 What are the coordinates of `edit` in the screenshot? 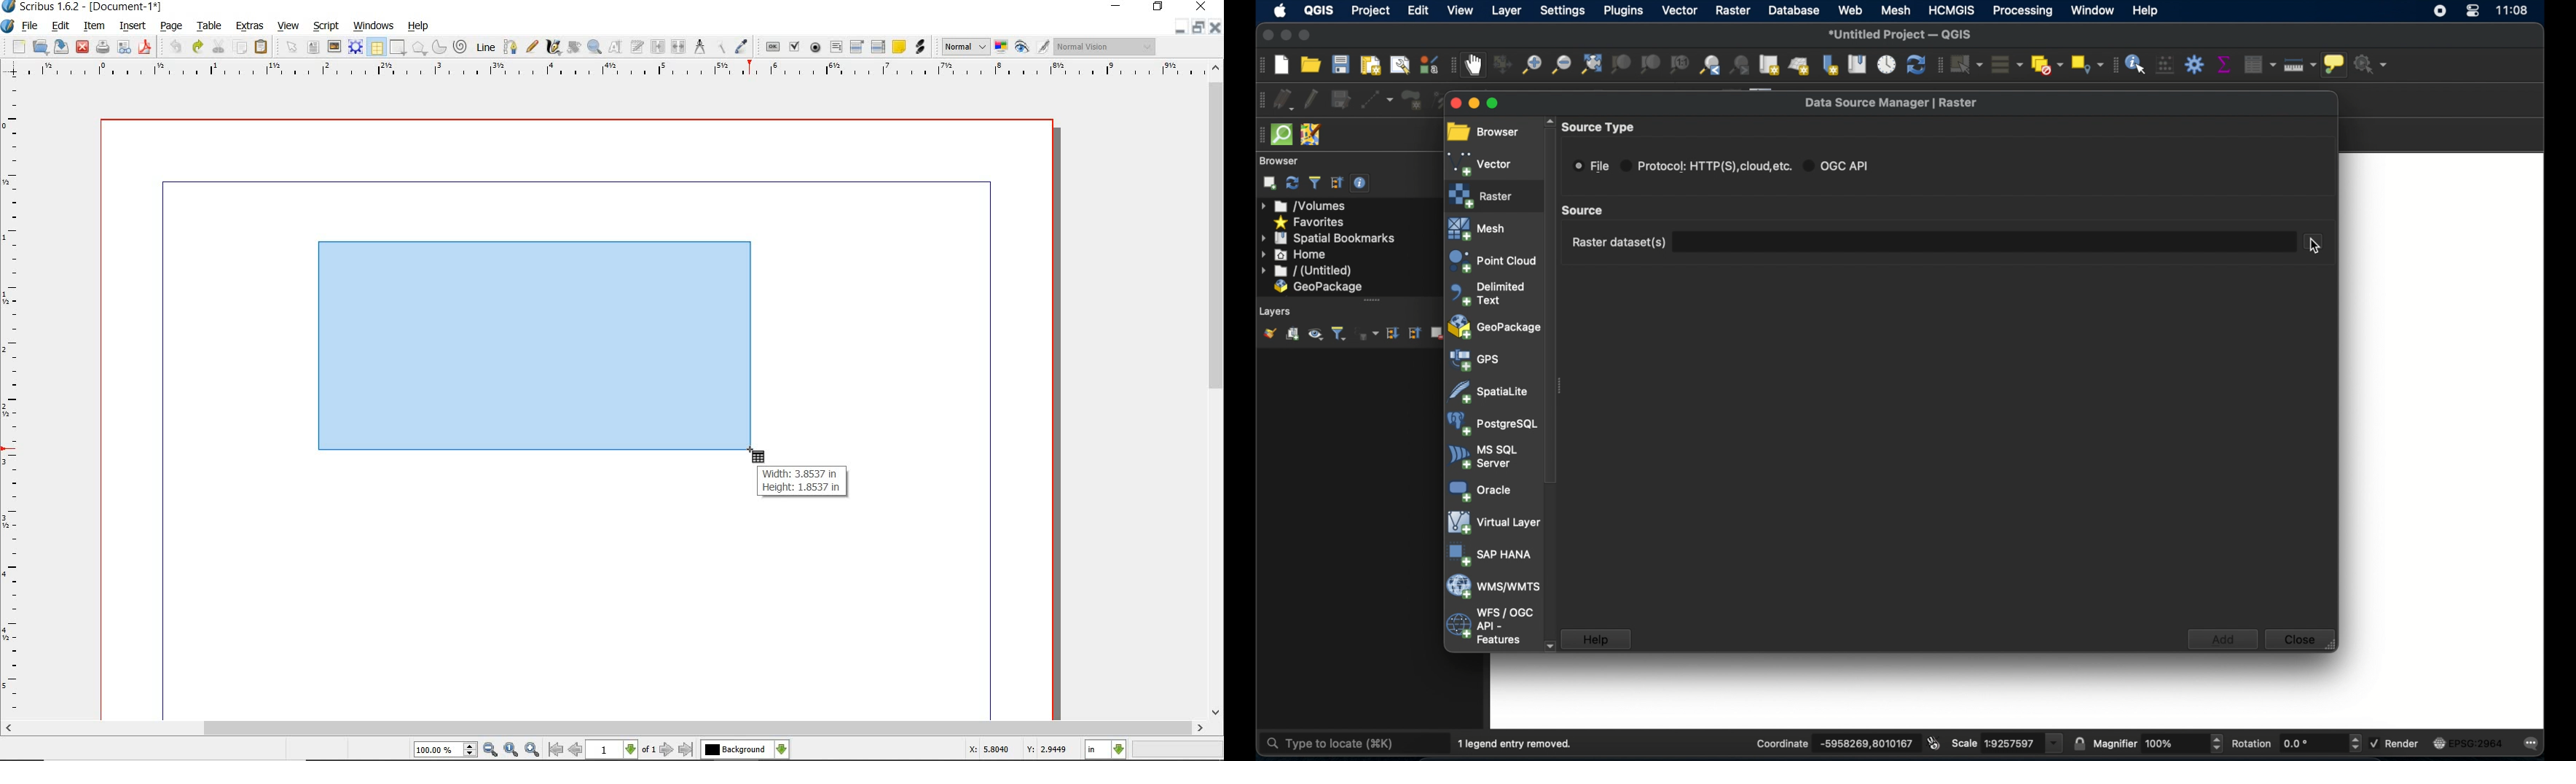 It's located at (1420, 11).